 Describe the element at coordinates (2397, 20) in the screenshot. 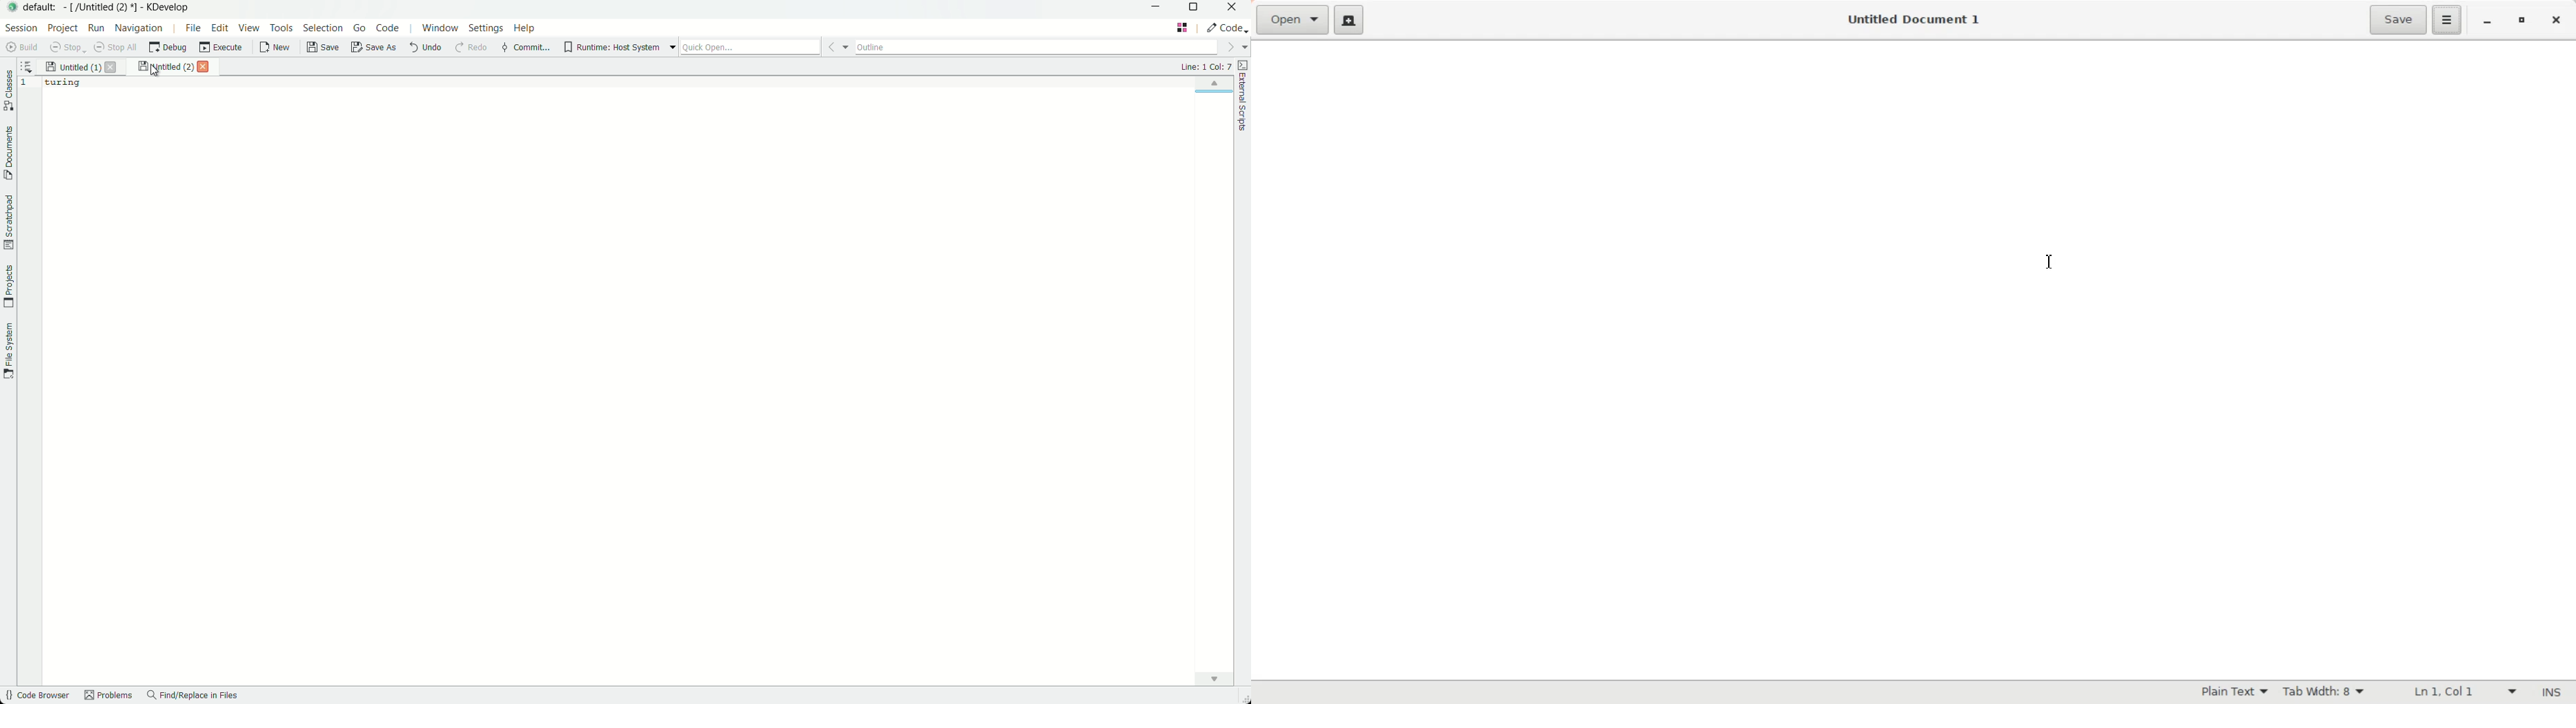

I see `Save` at that location.